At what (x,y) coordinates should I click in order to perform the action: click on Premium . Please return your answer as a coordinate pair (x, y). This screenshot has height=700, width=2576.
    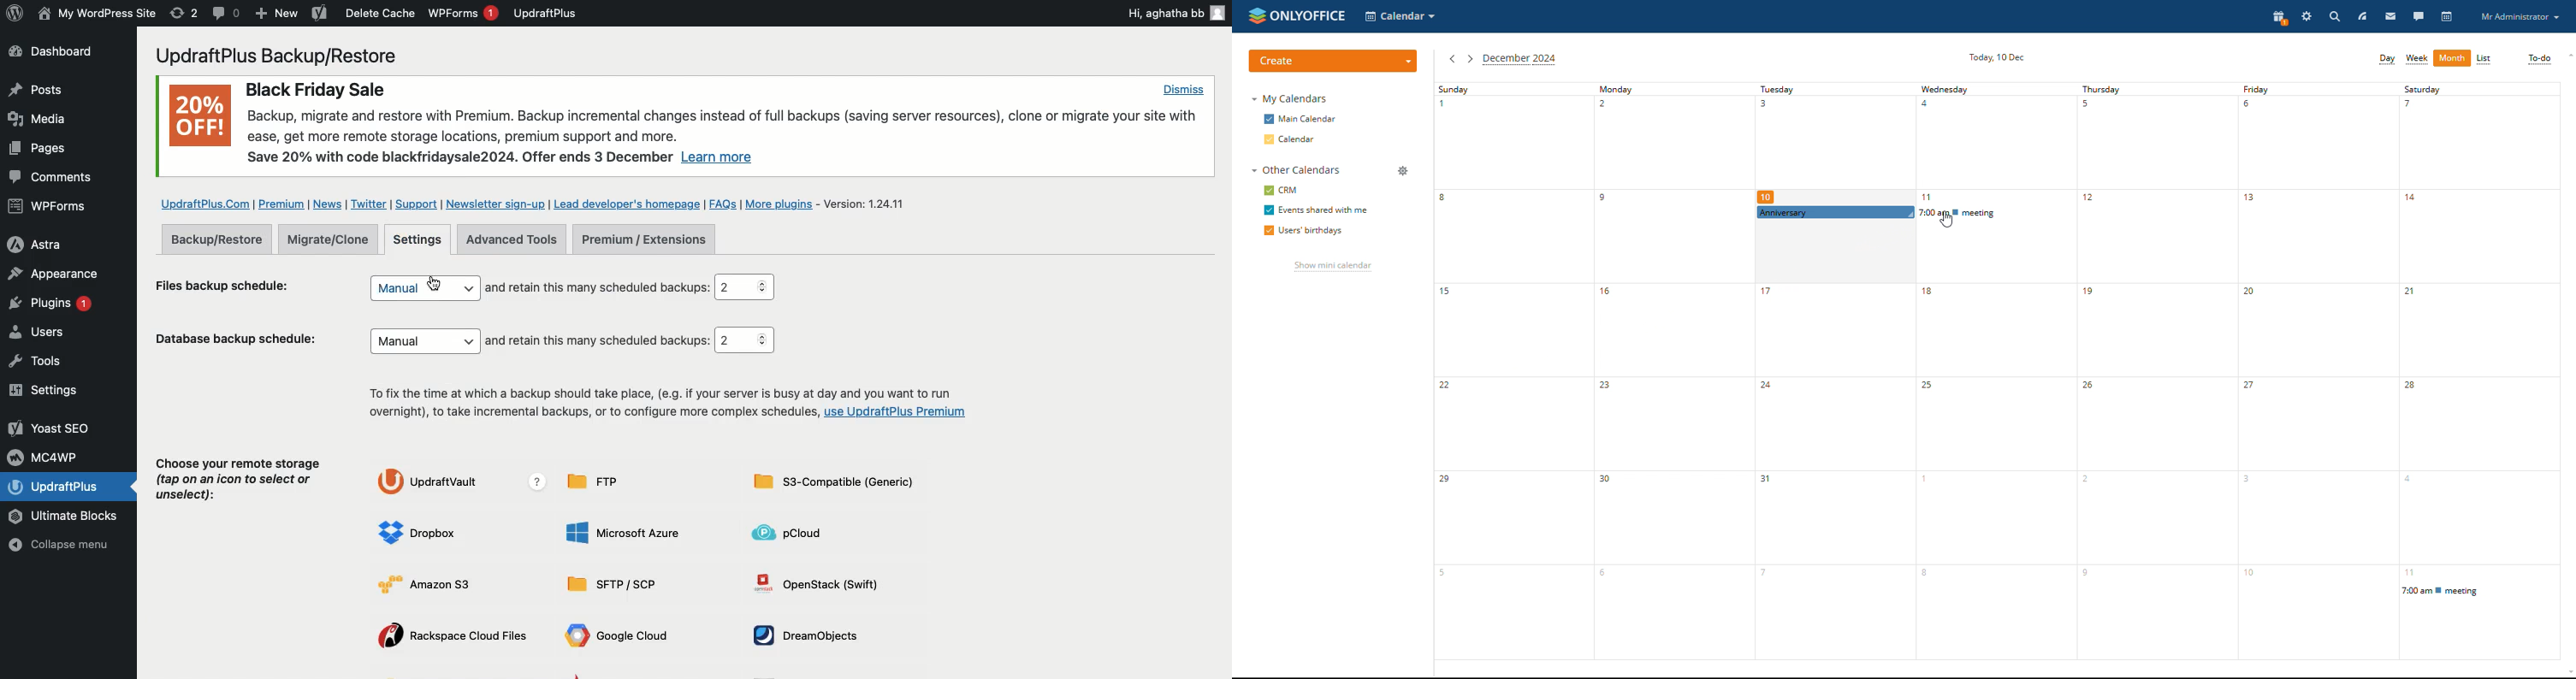
    Looking at the image, I should click on (283, 204).